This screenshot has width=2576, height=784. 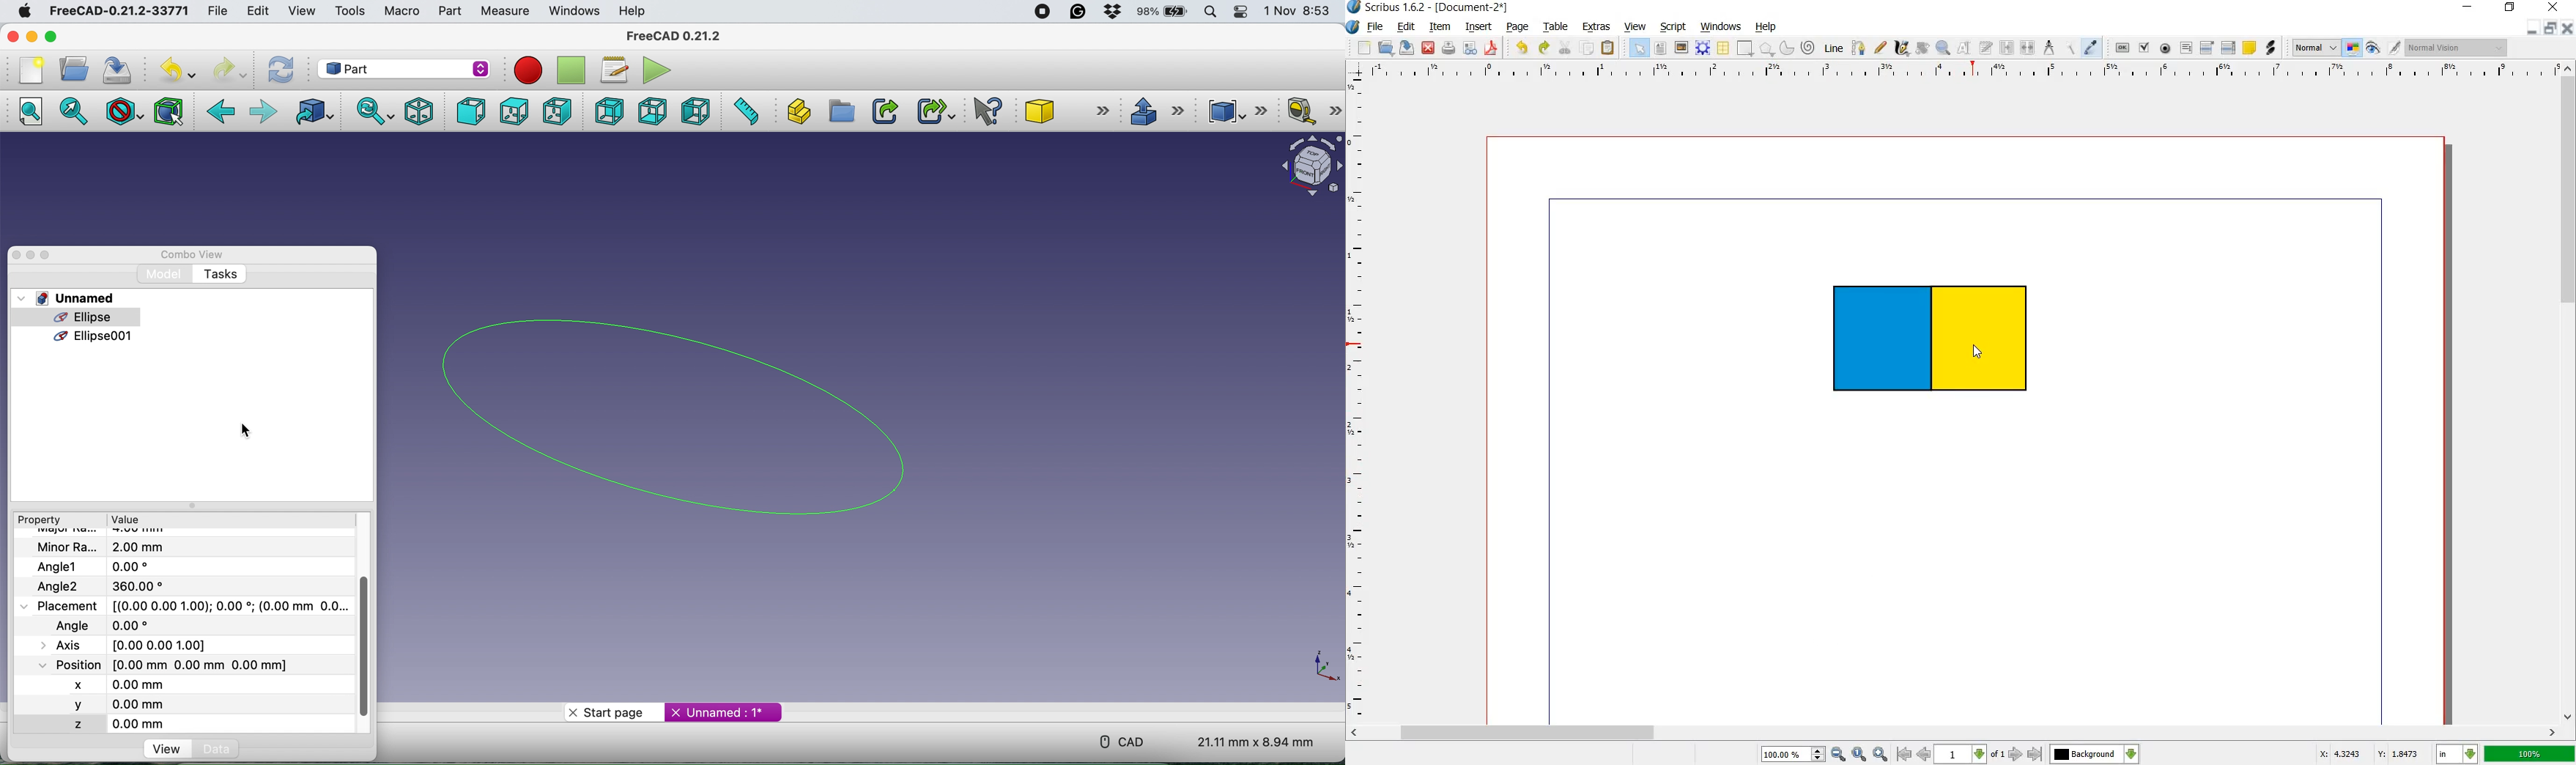 I want to click on combo view, so click(x=191, y=255).